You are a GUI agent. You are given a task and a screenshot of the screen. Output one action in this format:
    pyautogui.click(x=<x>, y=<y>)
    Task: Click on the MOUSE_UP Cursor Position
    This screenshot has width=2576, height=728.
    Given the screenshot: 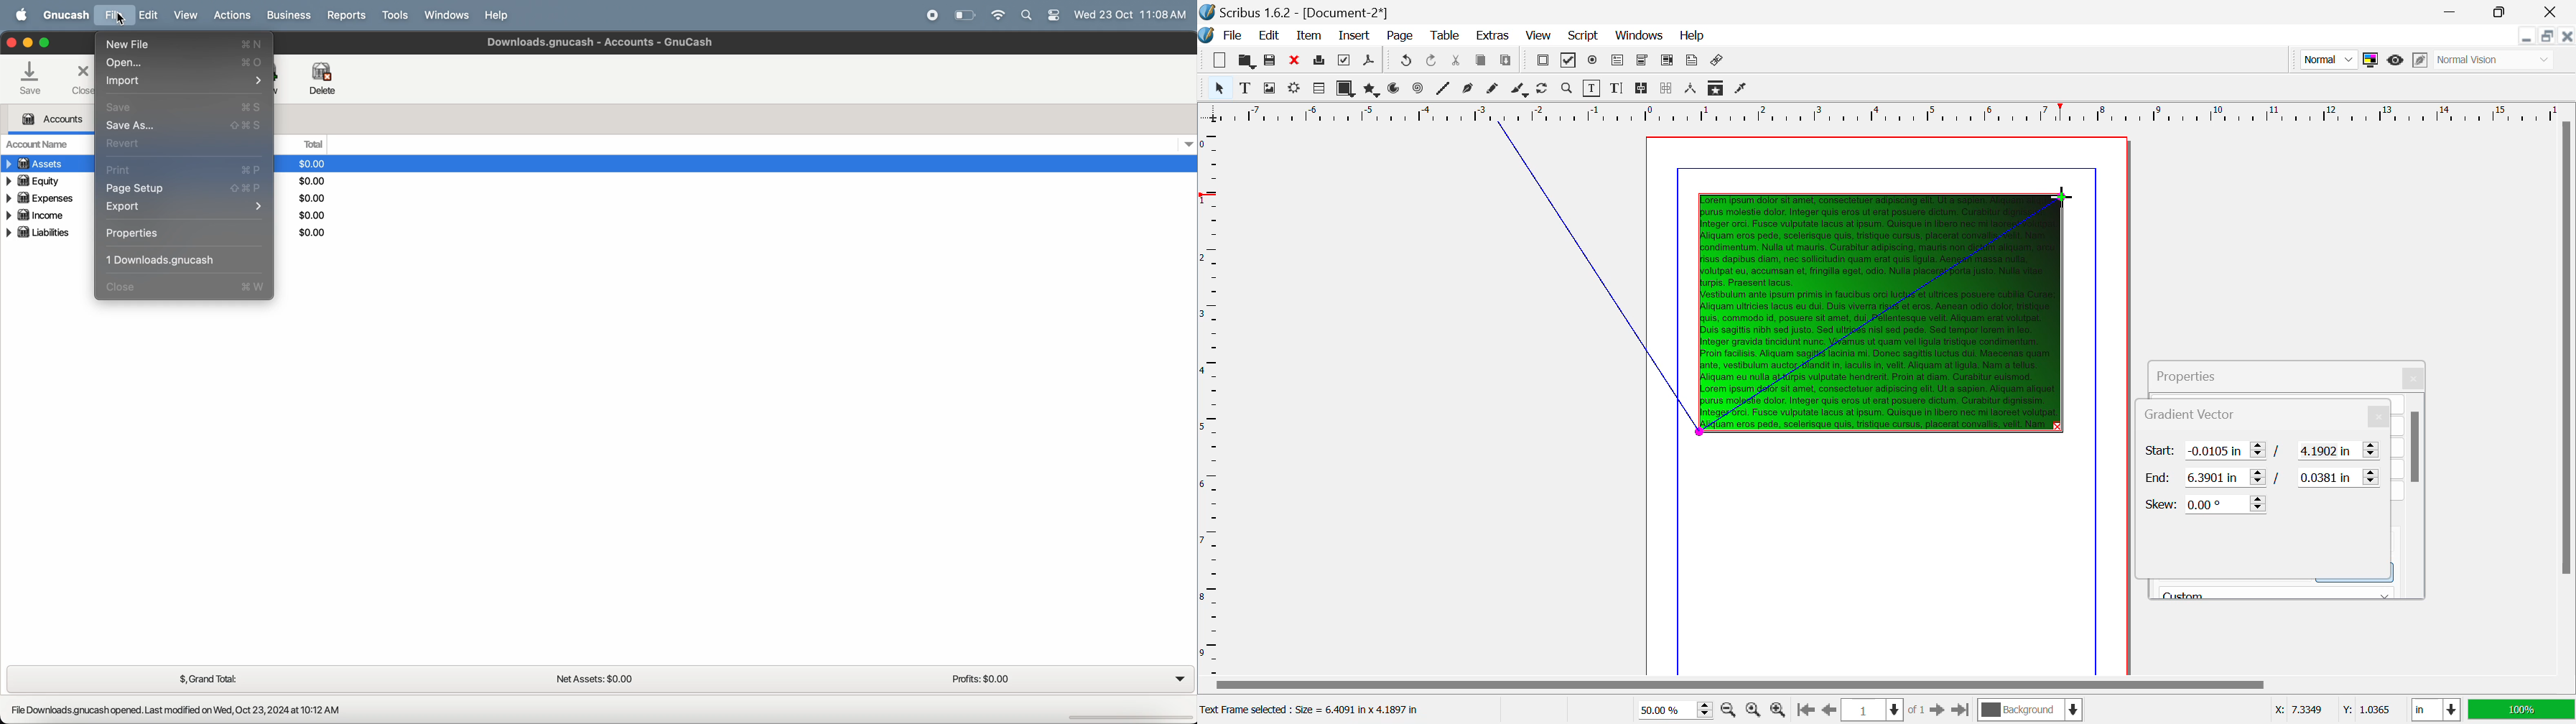 What is the action you would take?
    pyautogui.click(x=2069, y=201)
    